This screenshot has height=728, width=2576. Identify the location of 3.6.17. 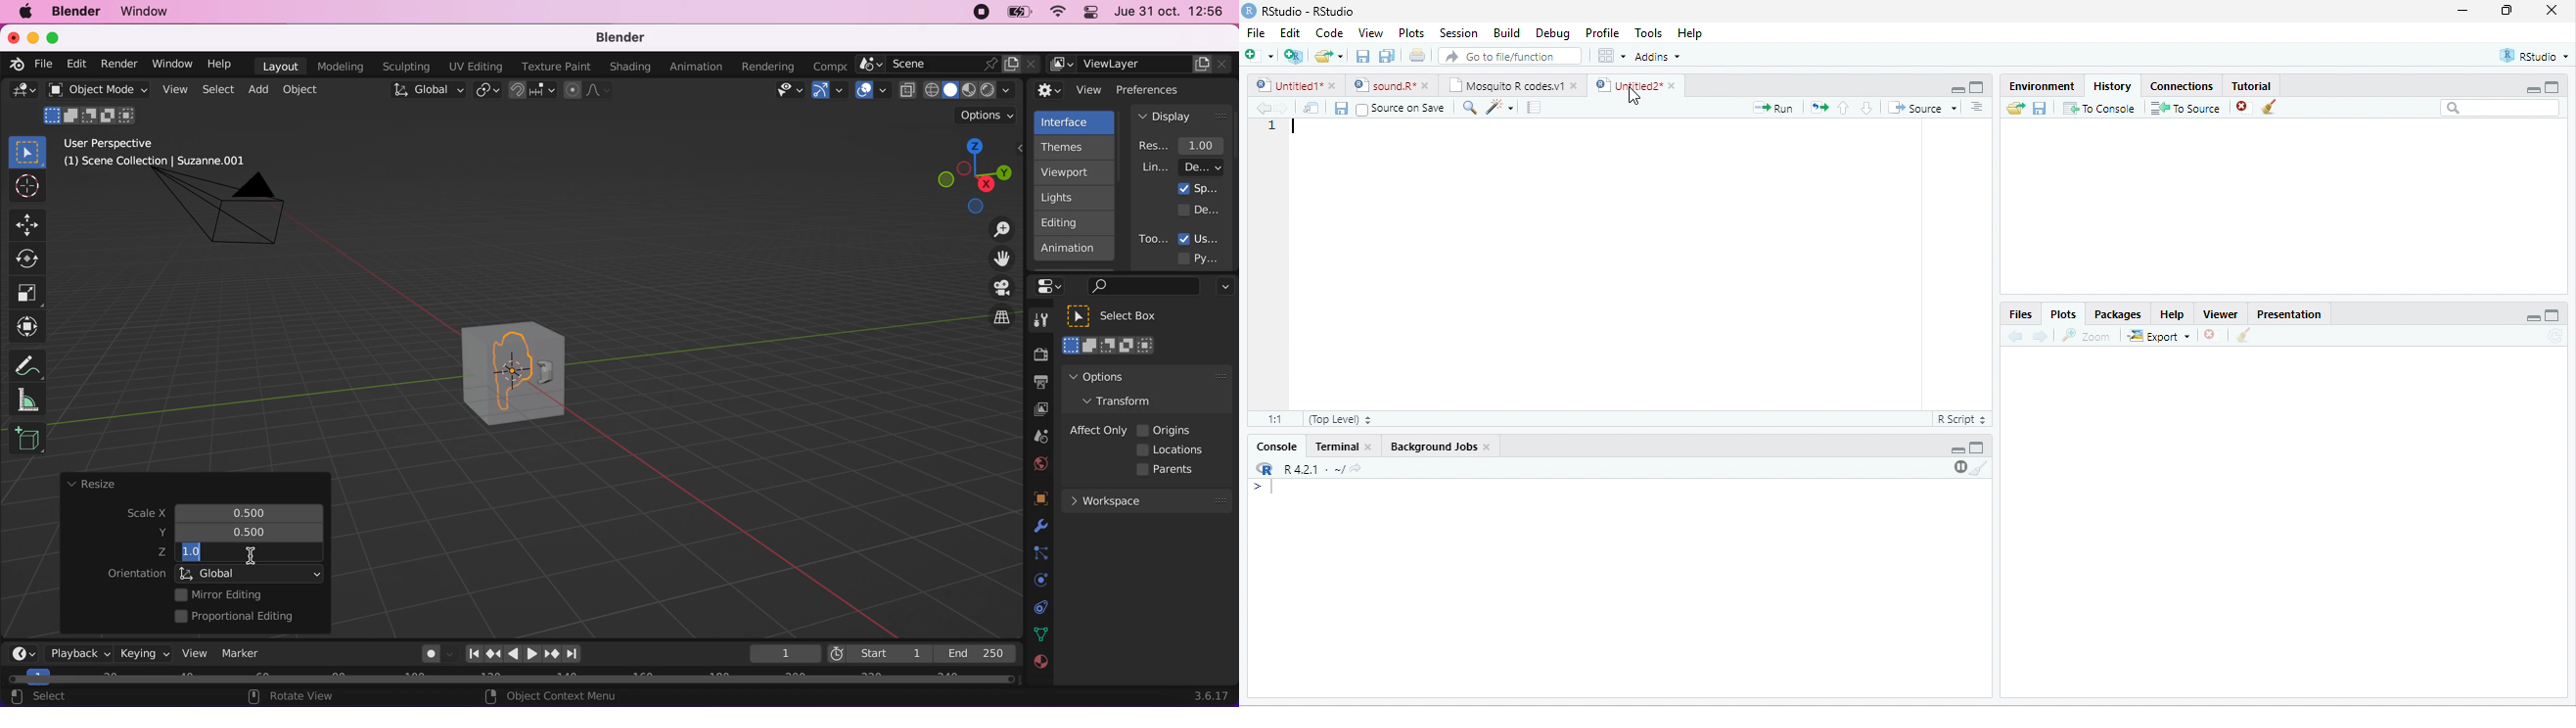
(1215, 696).